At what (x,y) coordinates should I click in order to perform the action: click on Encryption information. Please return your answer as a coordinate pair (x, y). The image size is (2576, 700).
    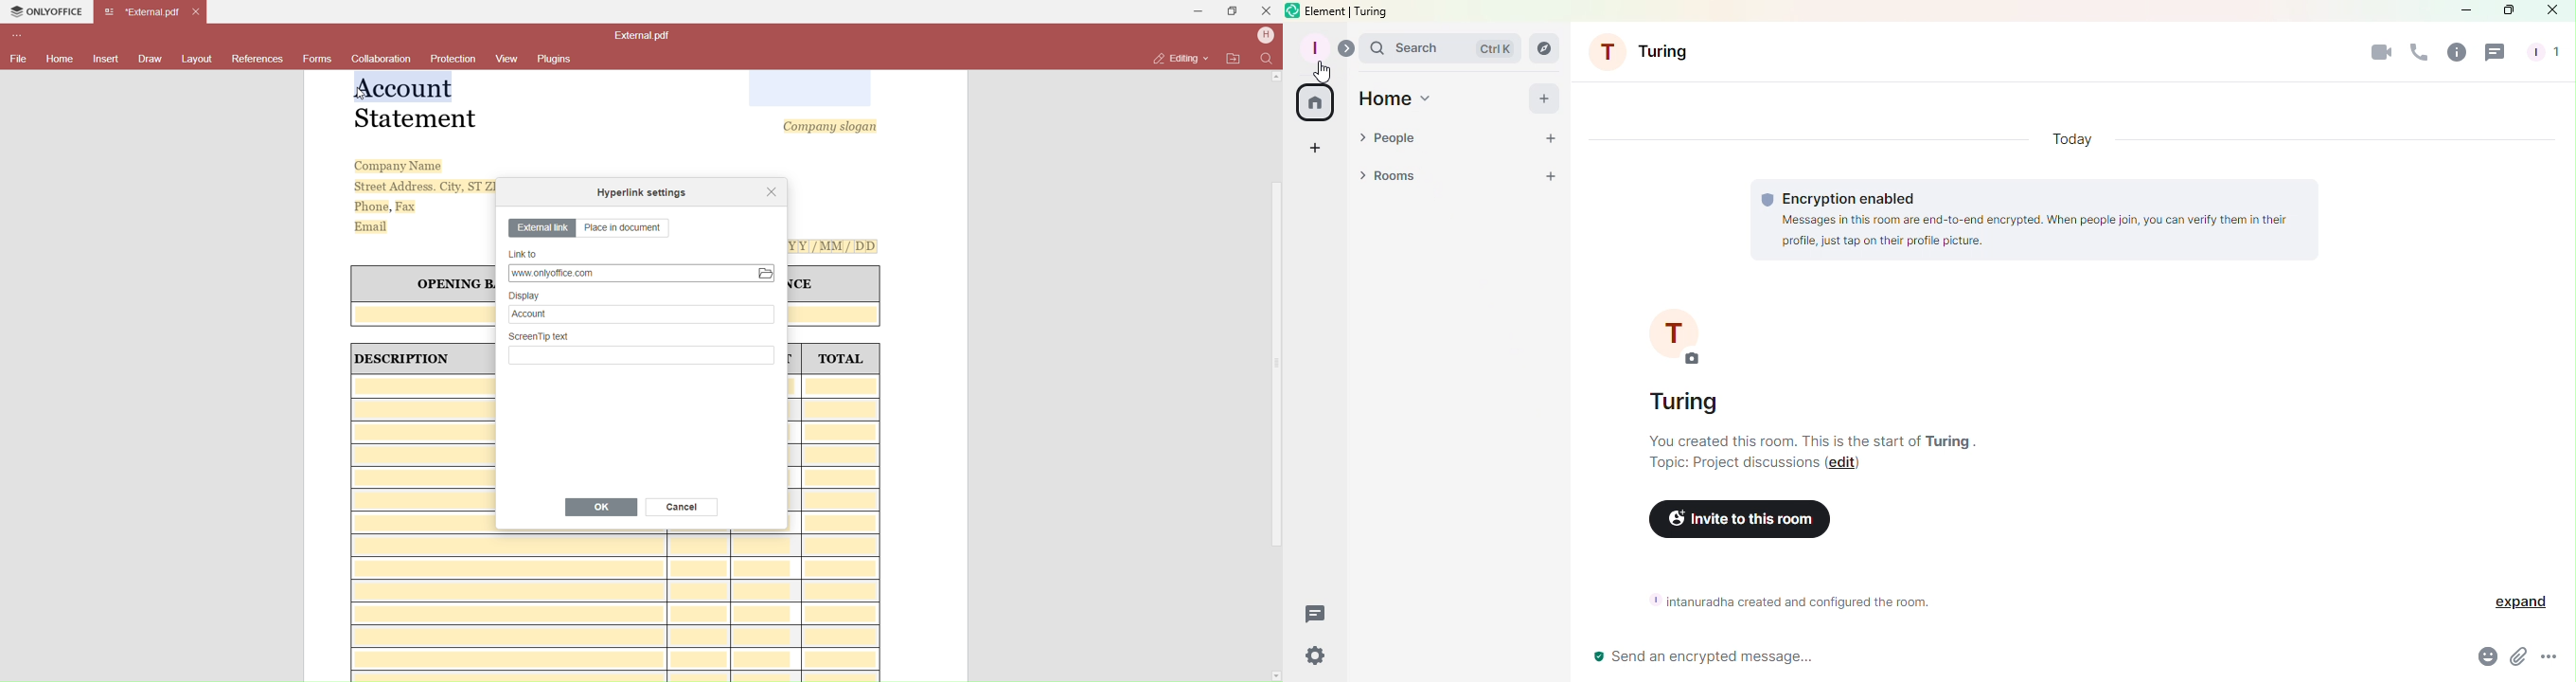
    Looking at the image, I should click on (2034, 221).